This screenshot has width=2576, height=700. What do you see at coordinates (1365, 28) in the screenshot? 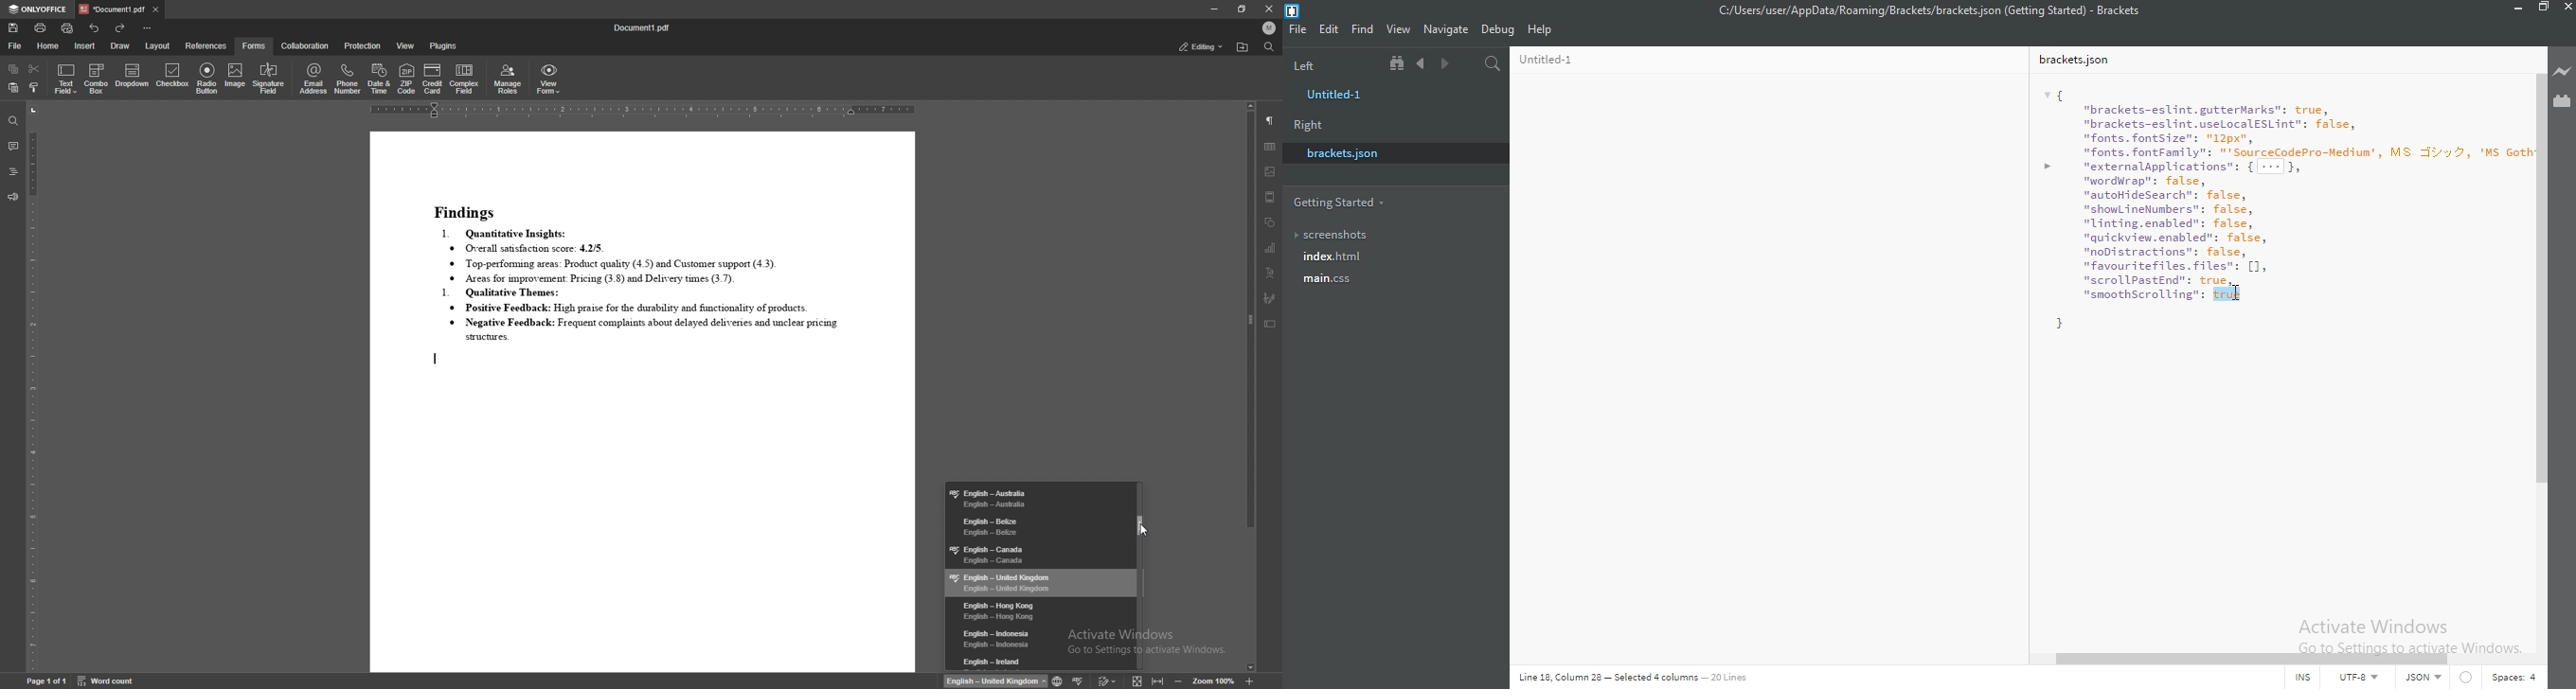
I see `Find` at bounding box center [1365, 28].